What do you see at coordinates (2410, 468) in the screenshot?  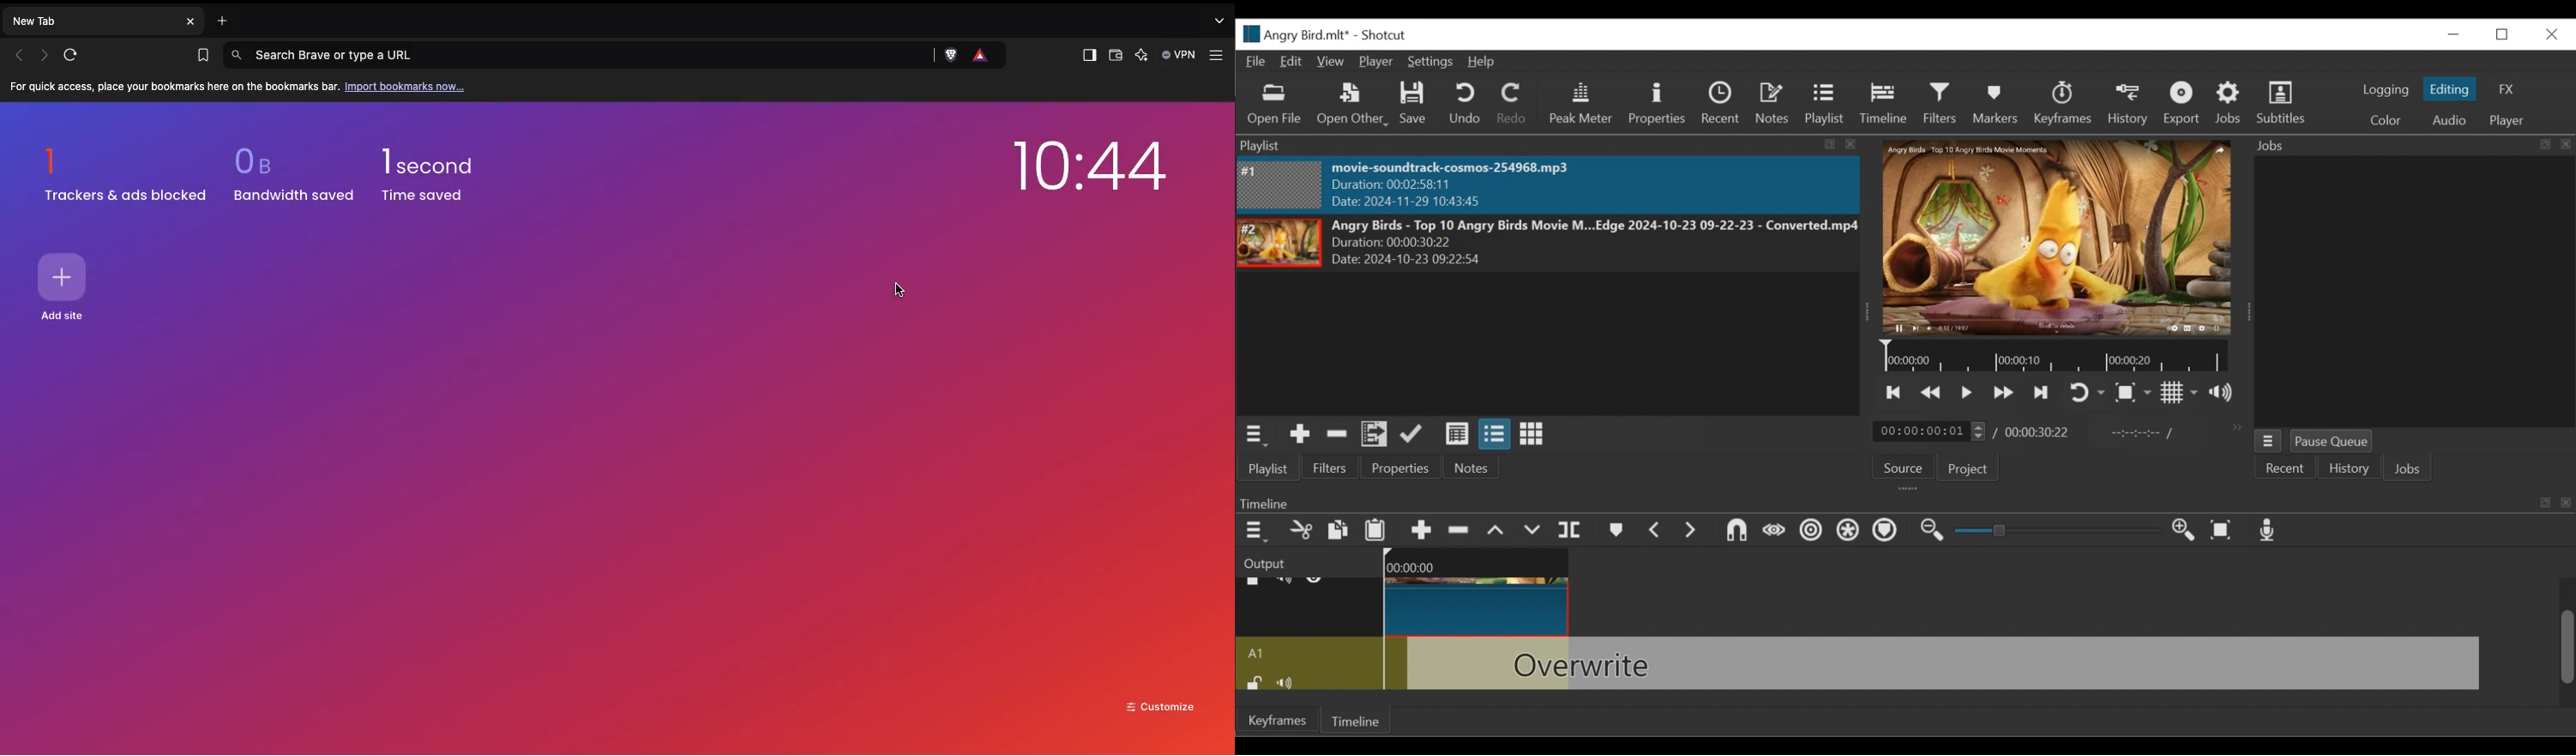 I see `Jobs` at bounding box center [2410, 468].